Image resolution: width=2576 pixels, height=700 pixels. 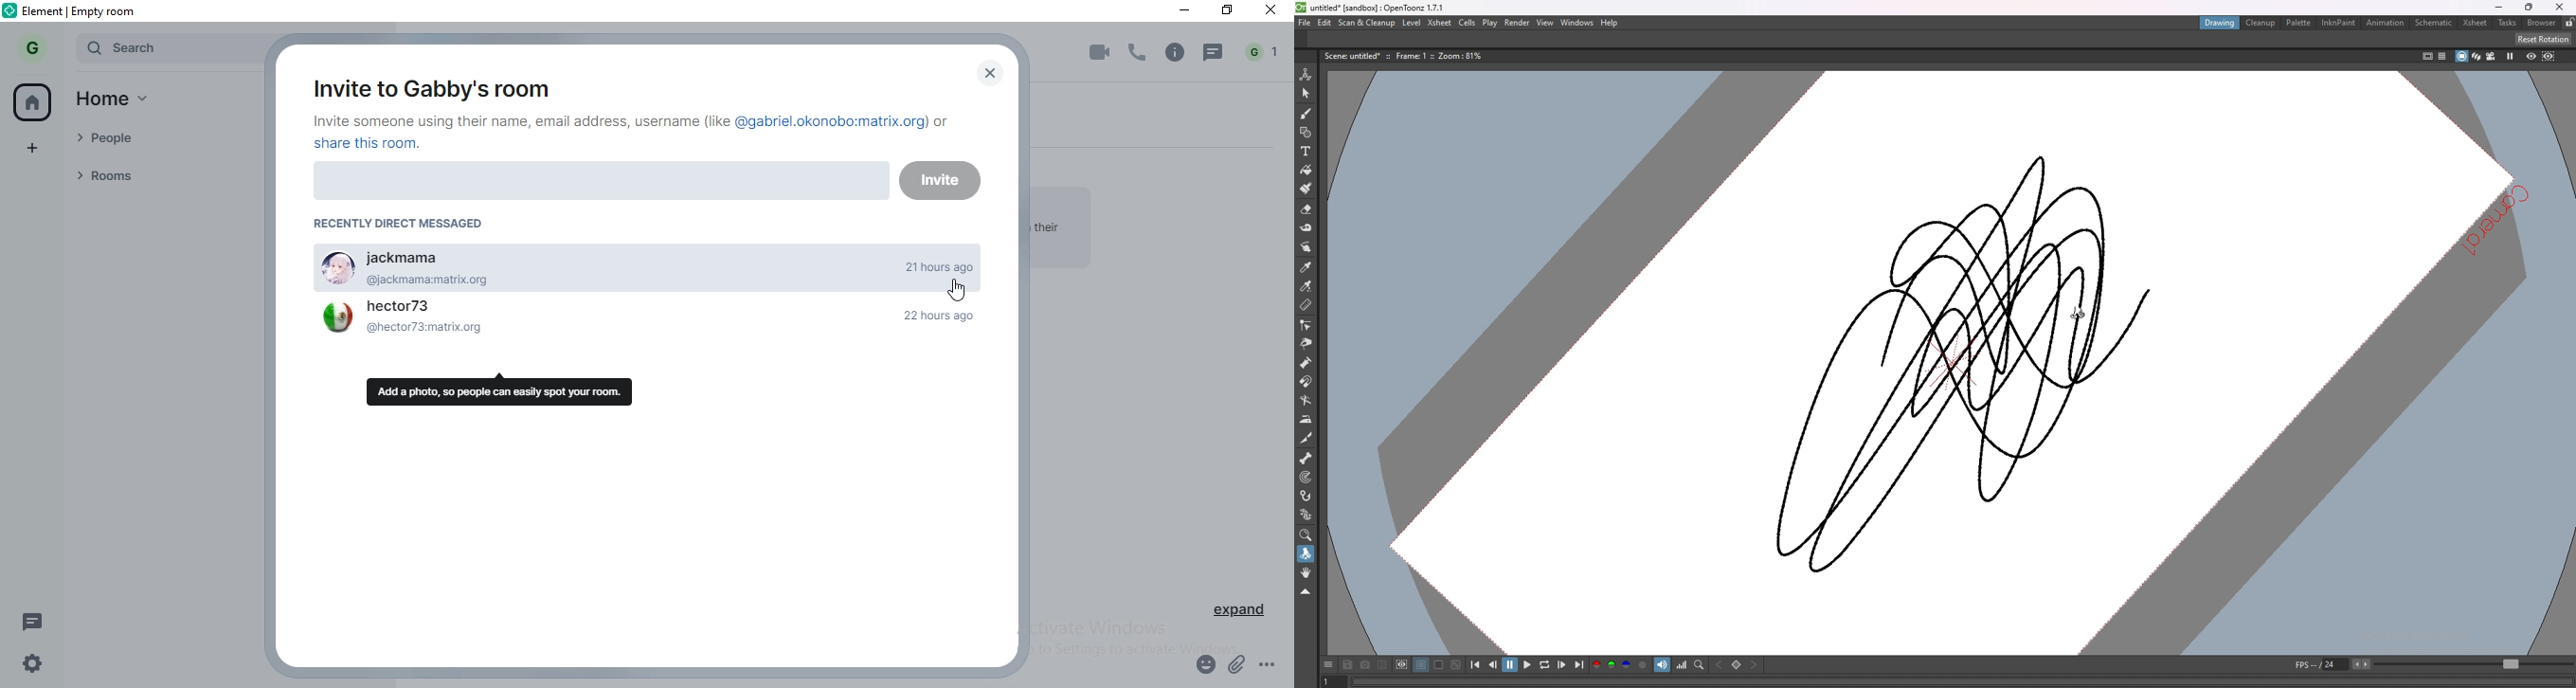 What do you see at coordinates (35, 47) in the screenshot?
I see `G` at bounding box center [35, 47].